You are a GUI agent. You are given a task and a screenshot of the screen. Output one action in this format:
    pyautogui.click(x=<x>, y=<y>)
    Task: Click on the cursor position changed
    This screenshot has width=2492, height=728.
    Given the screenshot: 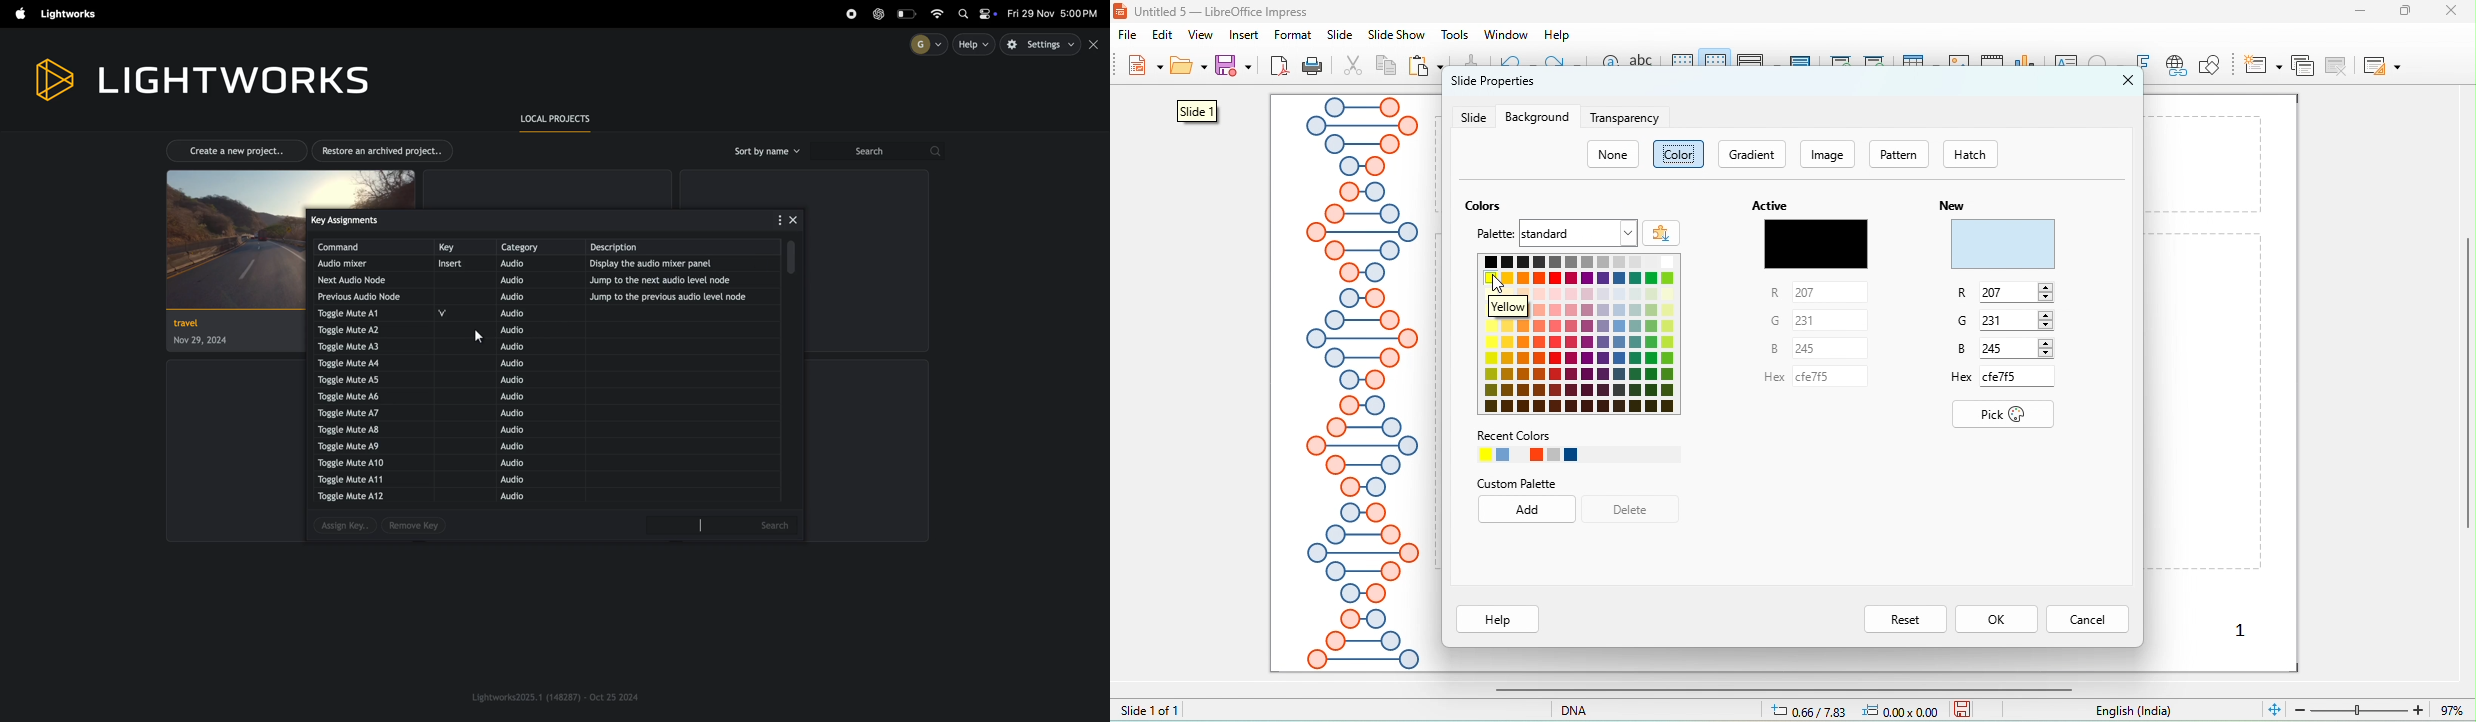 What is the action you would take?
    pyautogui.click(x=1860, y=710)
    